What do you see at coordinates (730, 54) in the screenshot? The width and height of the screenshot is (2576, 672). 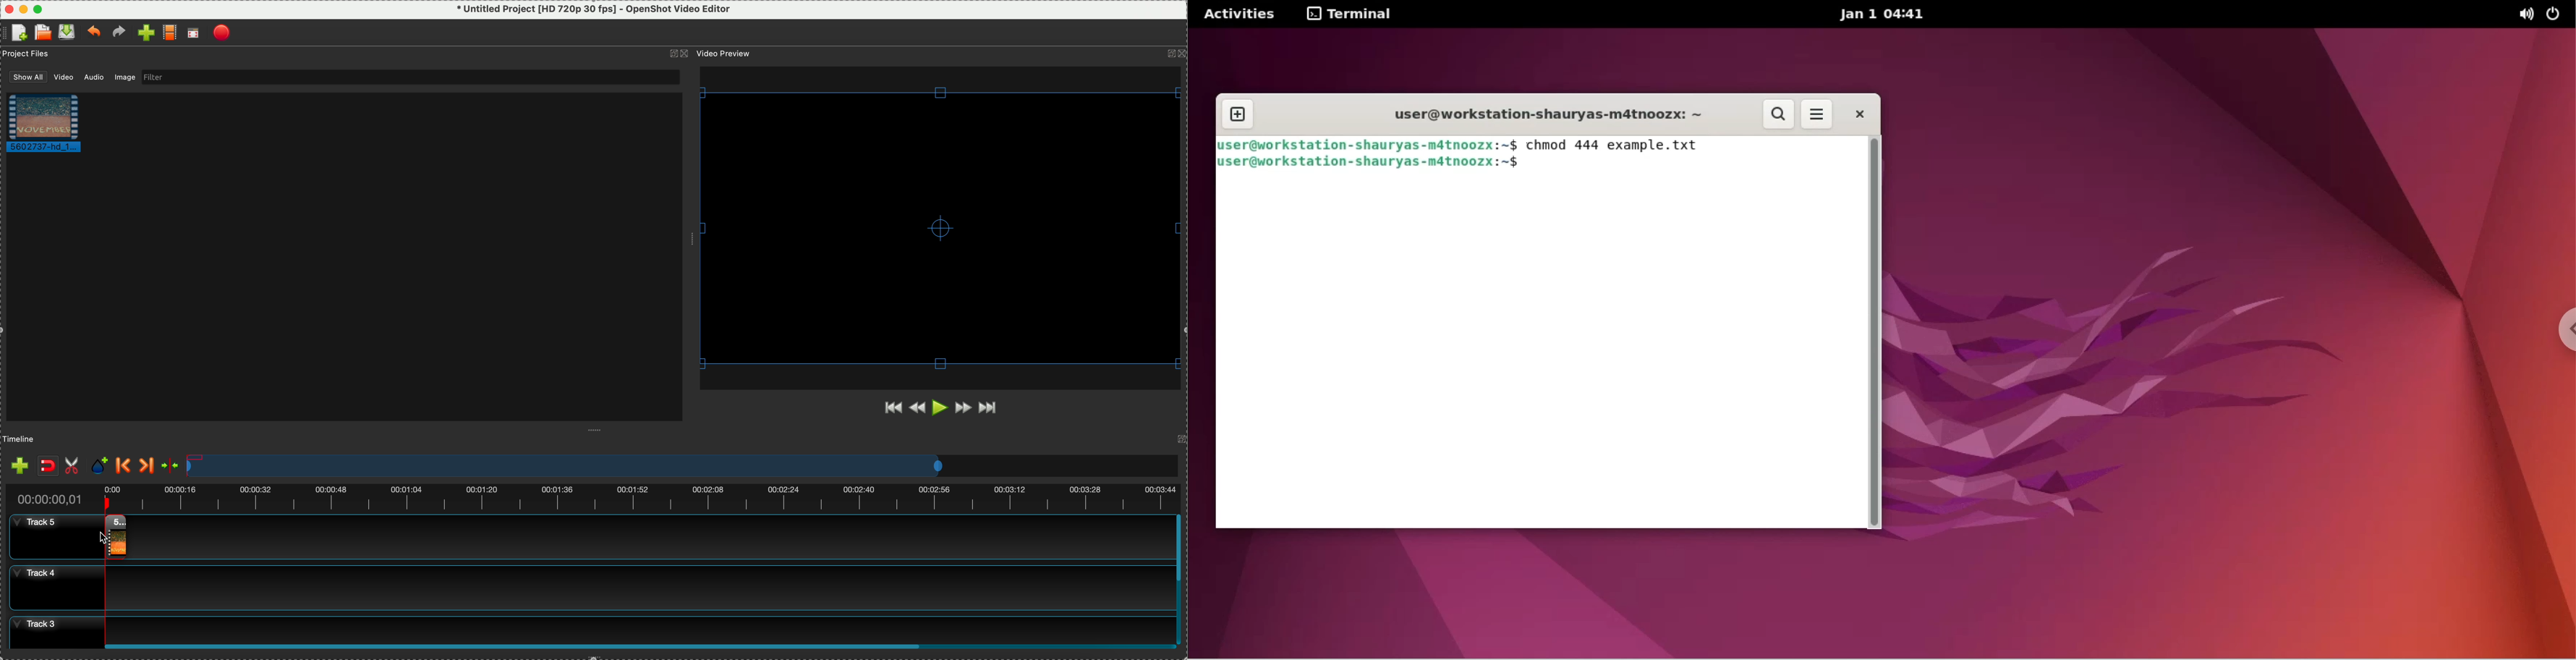 I see `video preview` at bounding box center [730, 54].